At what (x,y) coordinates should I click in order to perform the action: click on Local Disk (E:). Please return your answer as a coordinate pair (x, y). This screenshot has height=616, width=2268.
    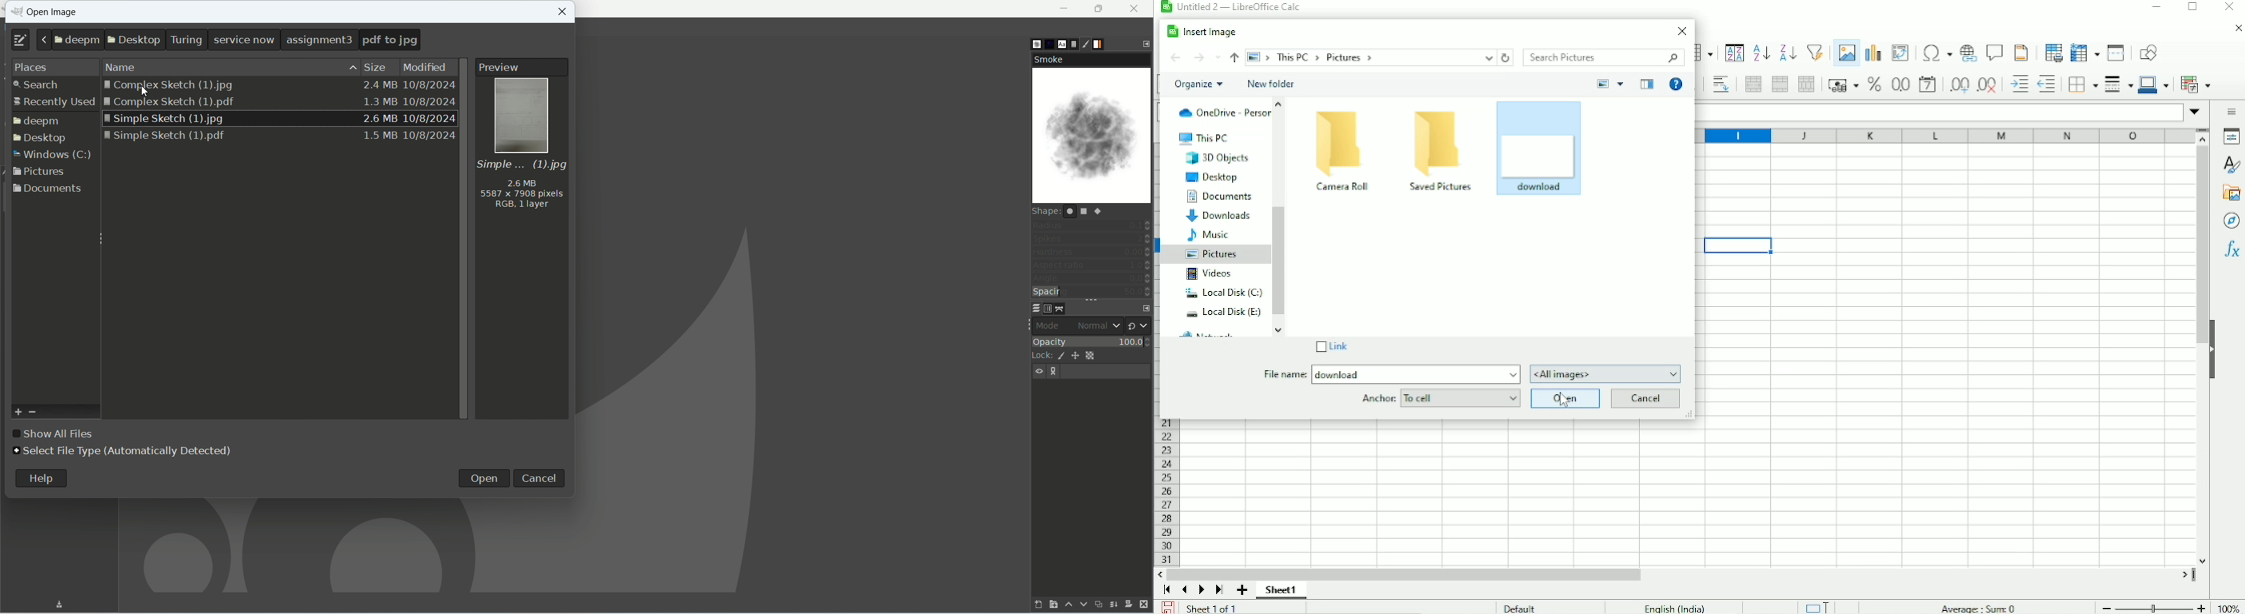
    Looking at the image, I should click on (1223, 310).